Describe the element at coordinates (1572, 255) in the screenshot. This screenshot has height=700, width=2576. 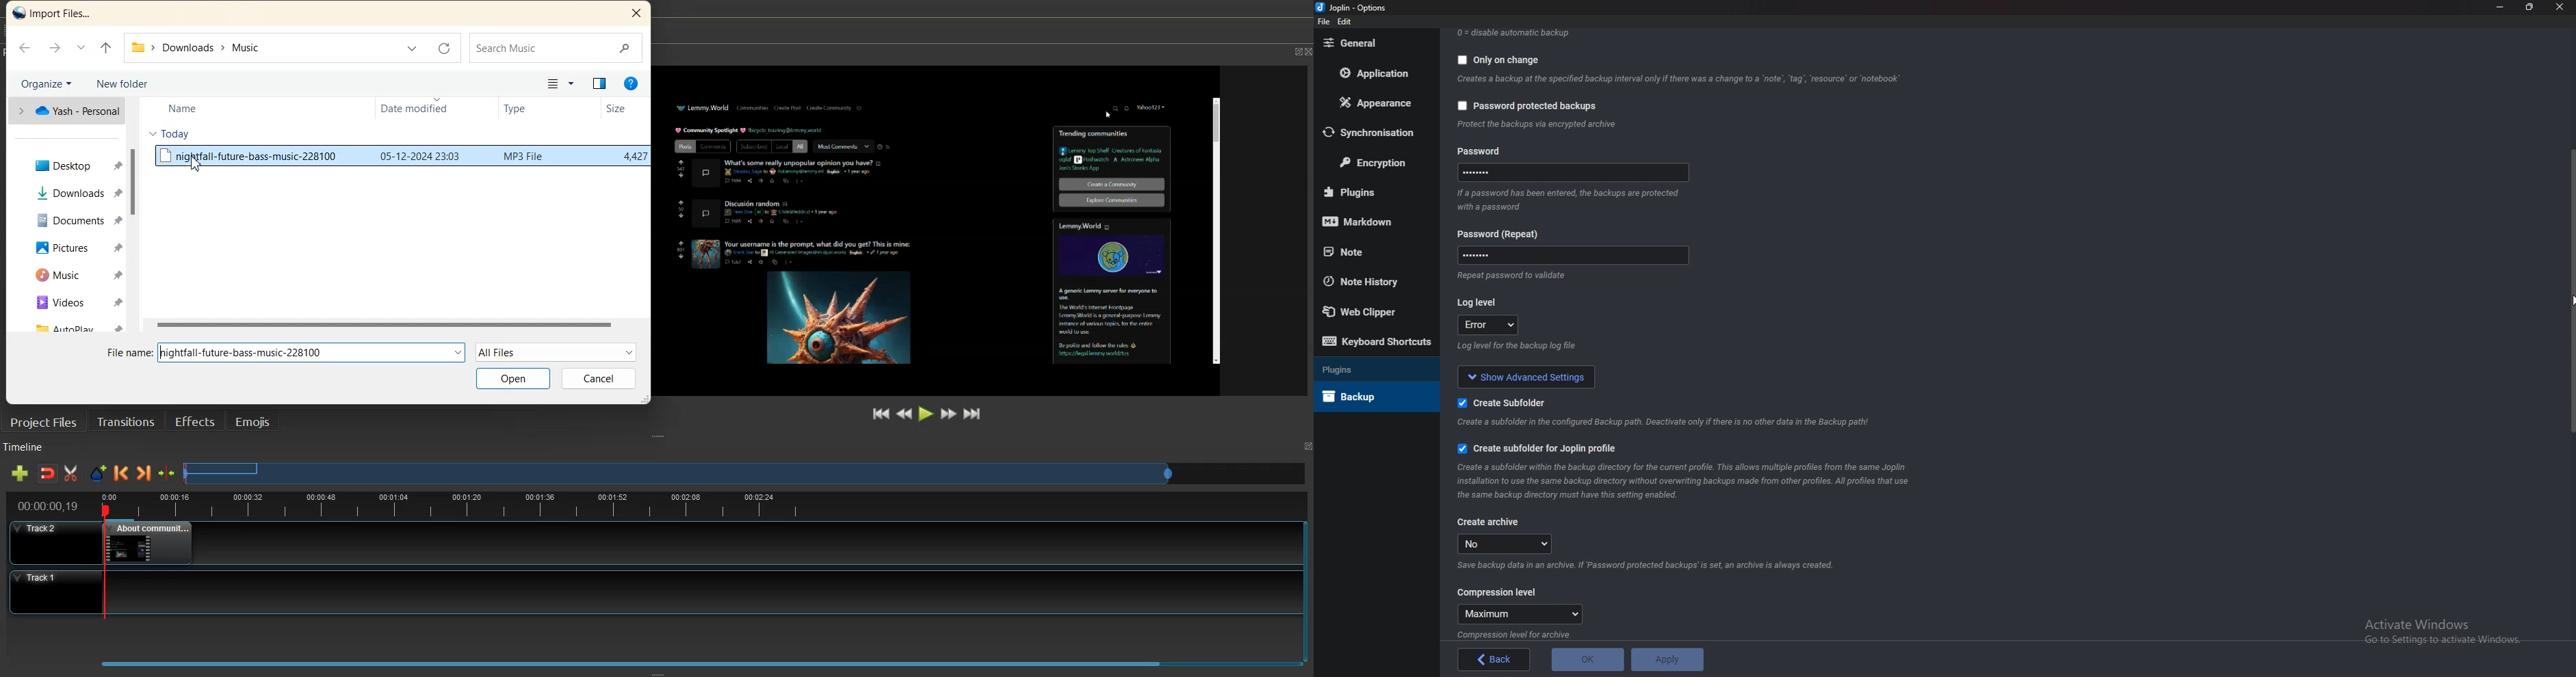
I see `Password` at that location.